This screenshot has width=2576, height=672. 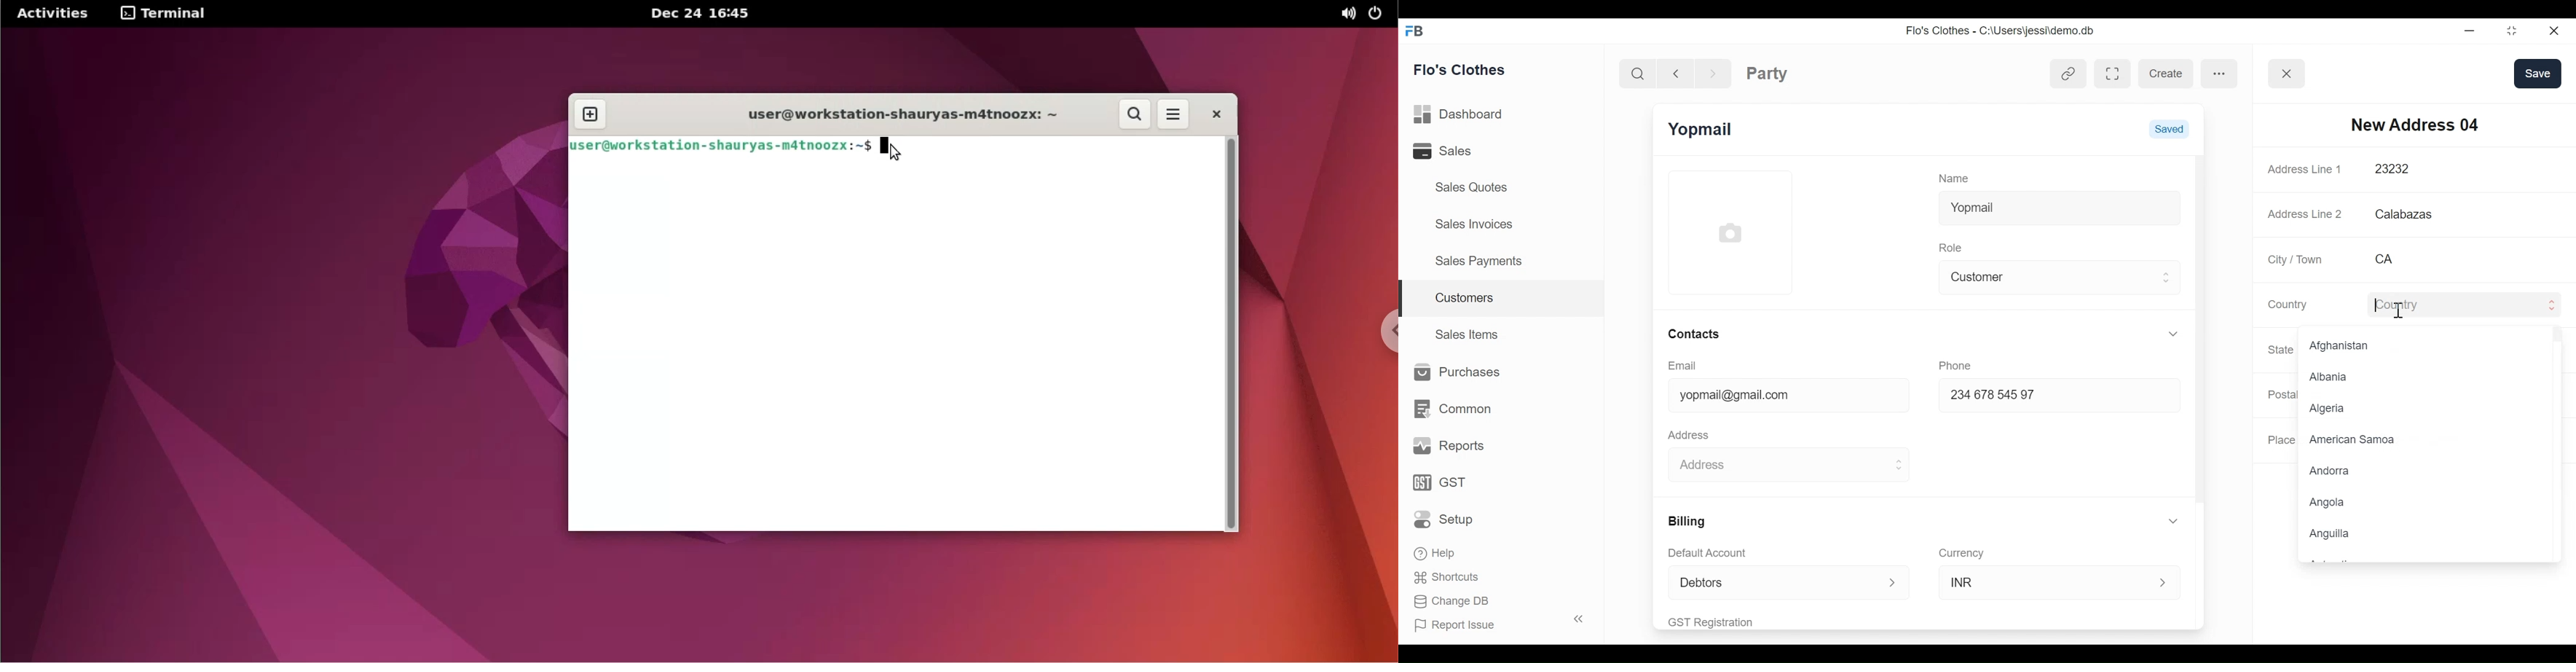 What do you see at coordinates (2286, 304) in the screenshot?
I see `Country` at bounding box center [2286, 304].